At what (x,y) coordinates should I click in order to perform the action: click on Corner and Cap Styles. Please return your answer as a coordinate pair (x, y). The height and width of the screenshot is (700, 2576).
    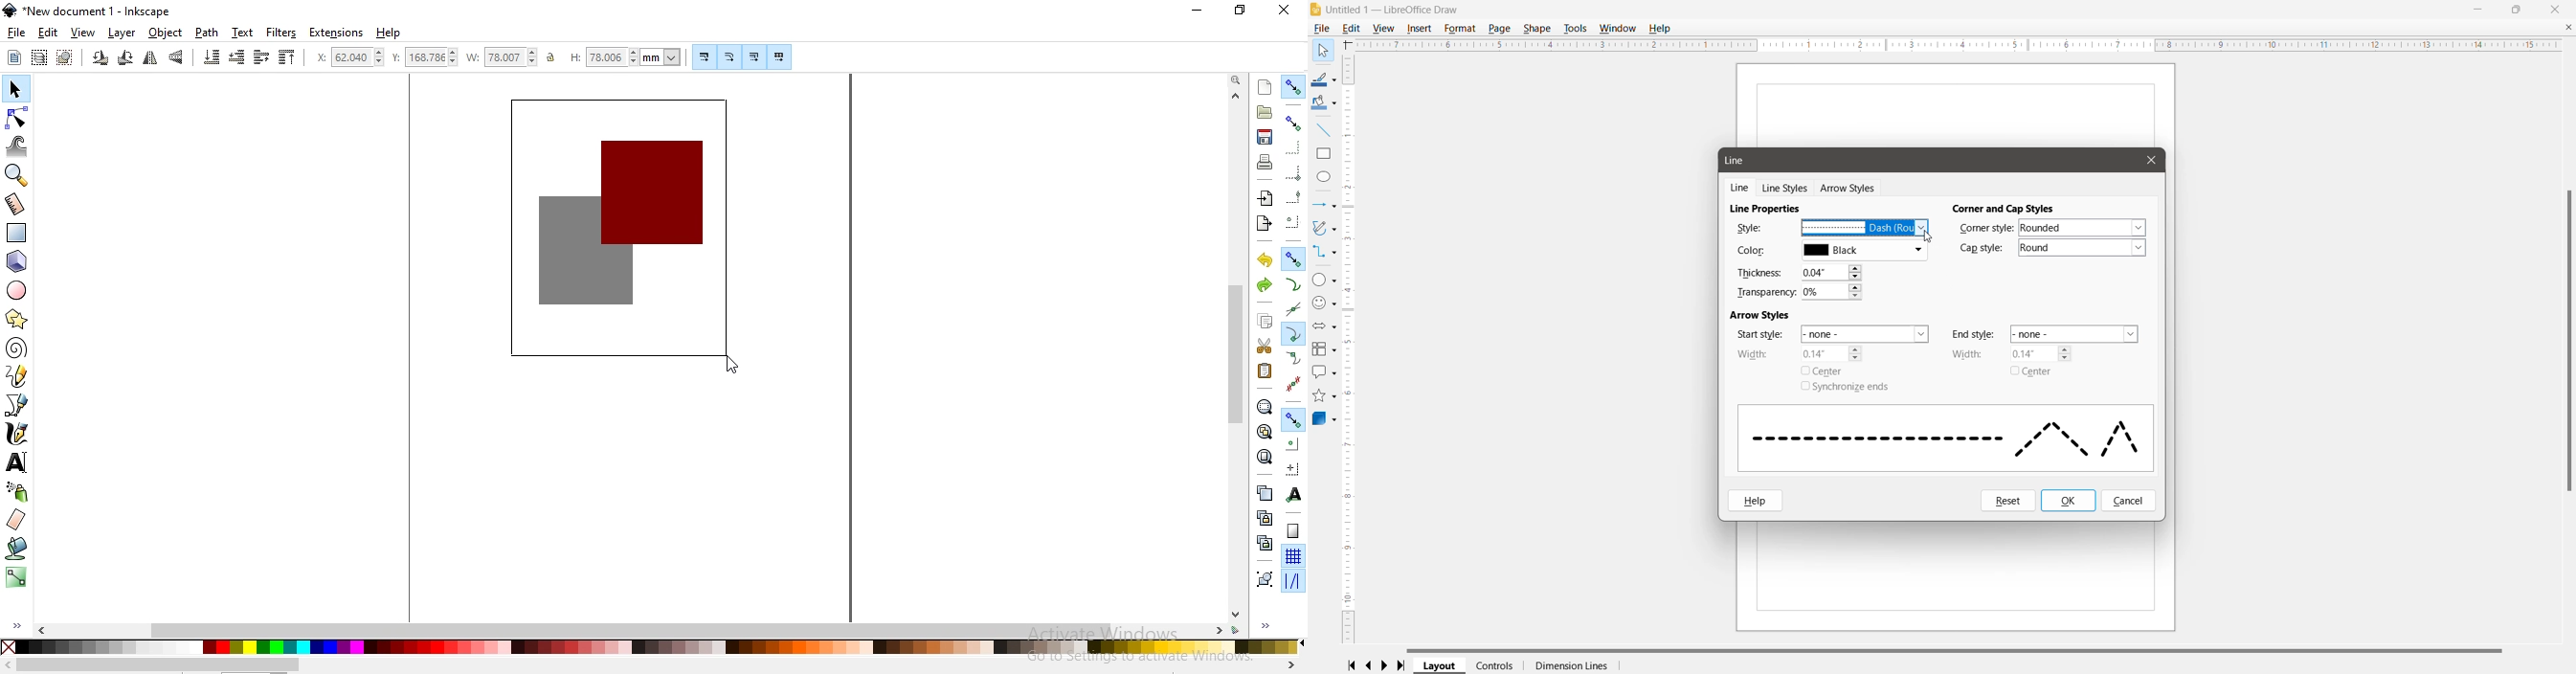
    Looking at the image, I should click on (2004, 208).